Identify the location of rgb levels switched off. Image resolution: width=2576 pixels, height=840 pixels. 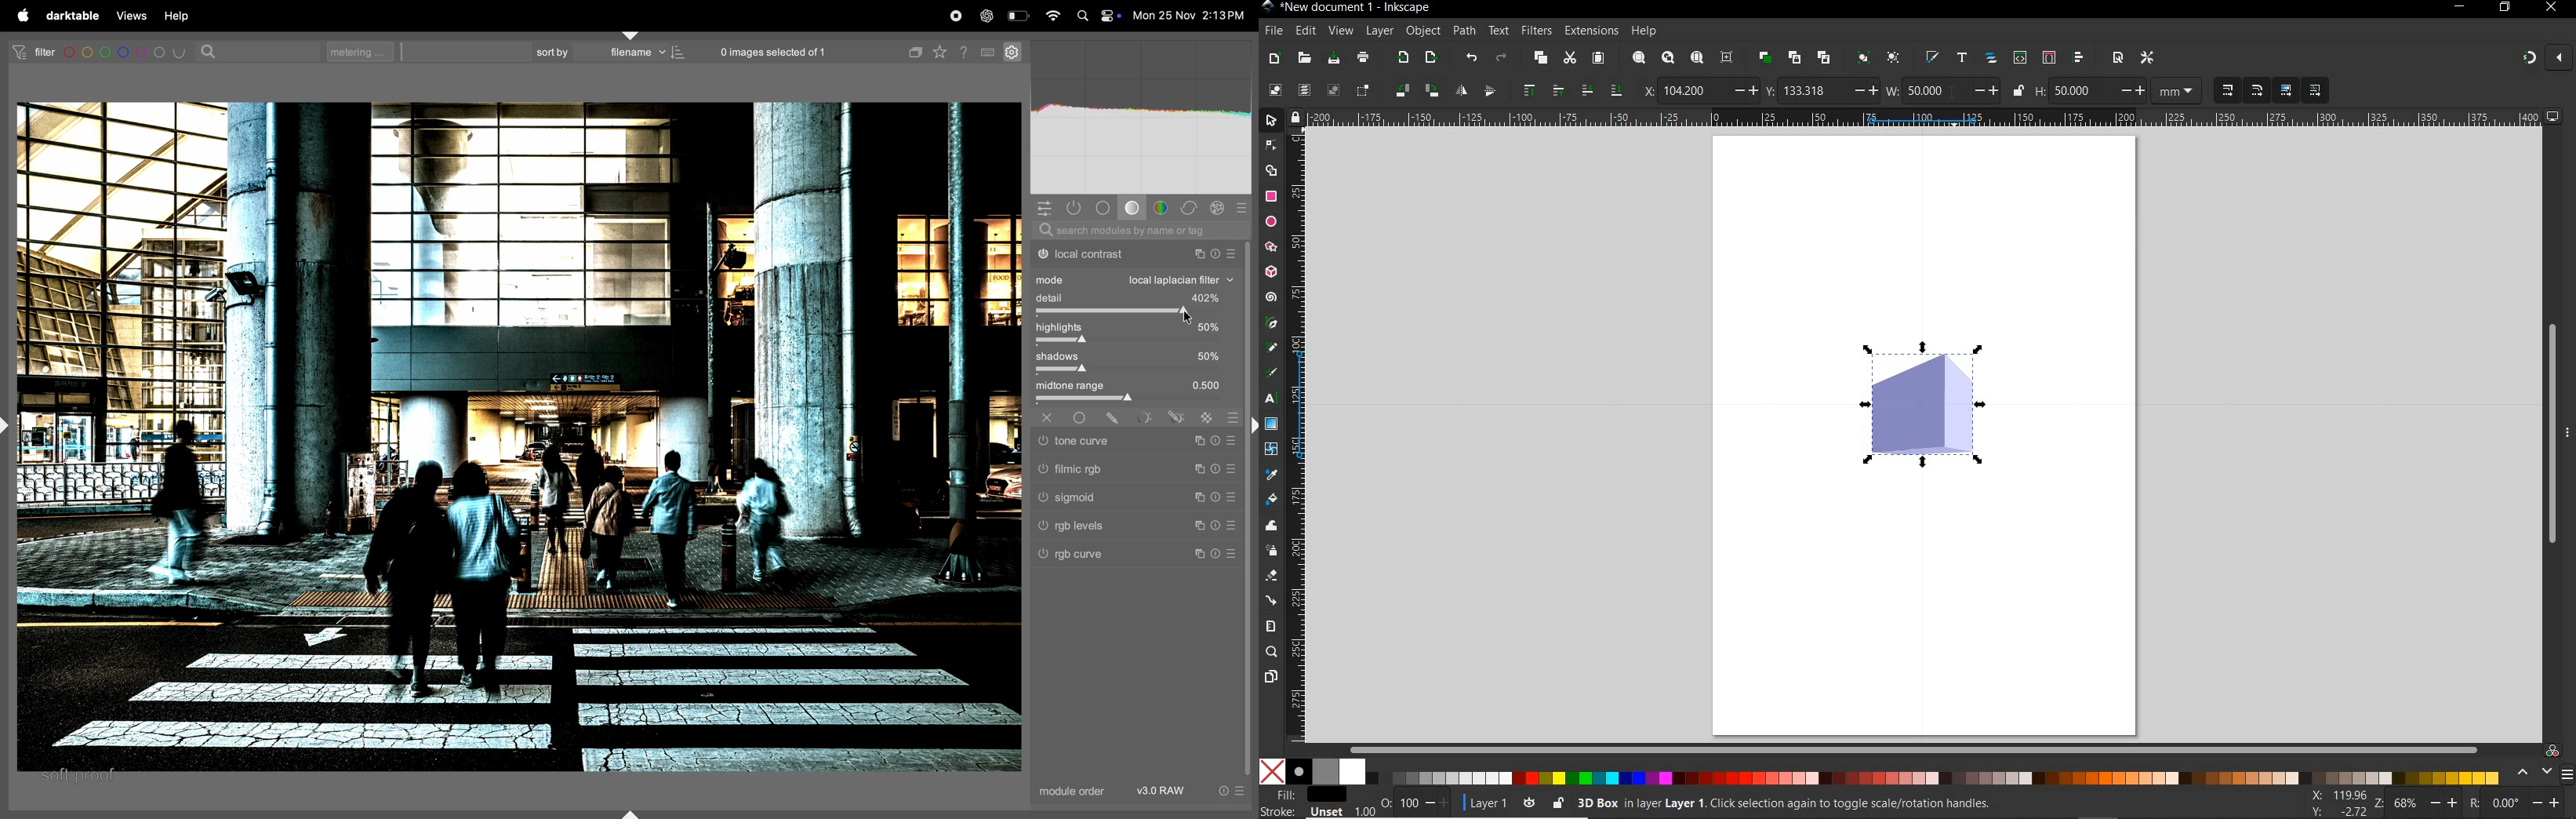
(1042, 528).